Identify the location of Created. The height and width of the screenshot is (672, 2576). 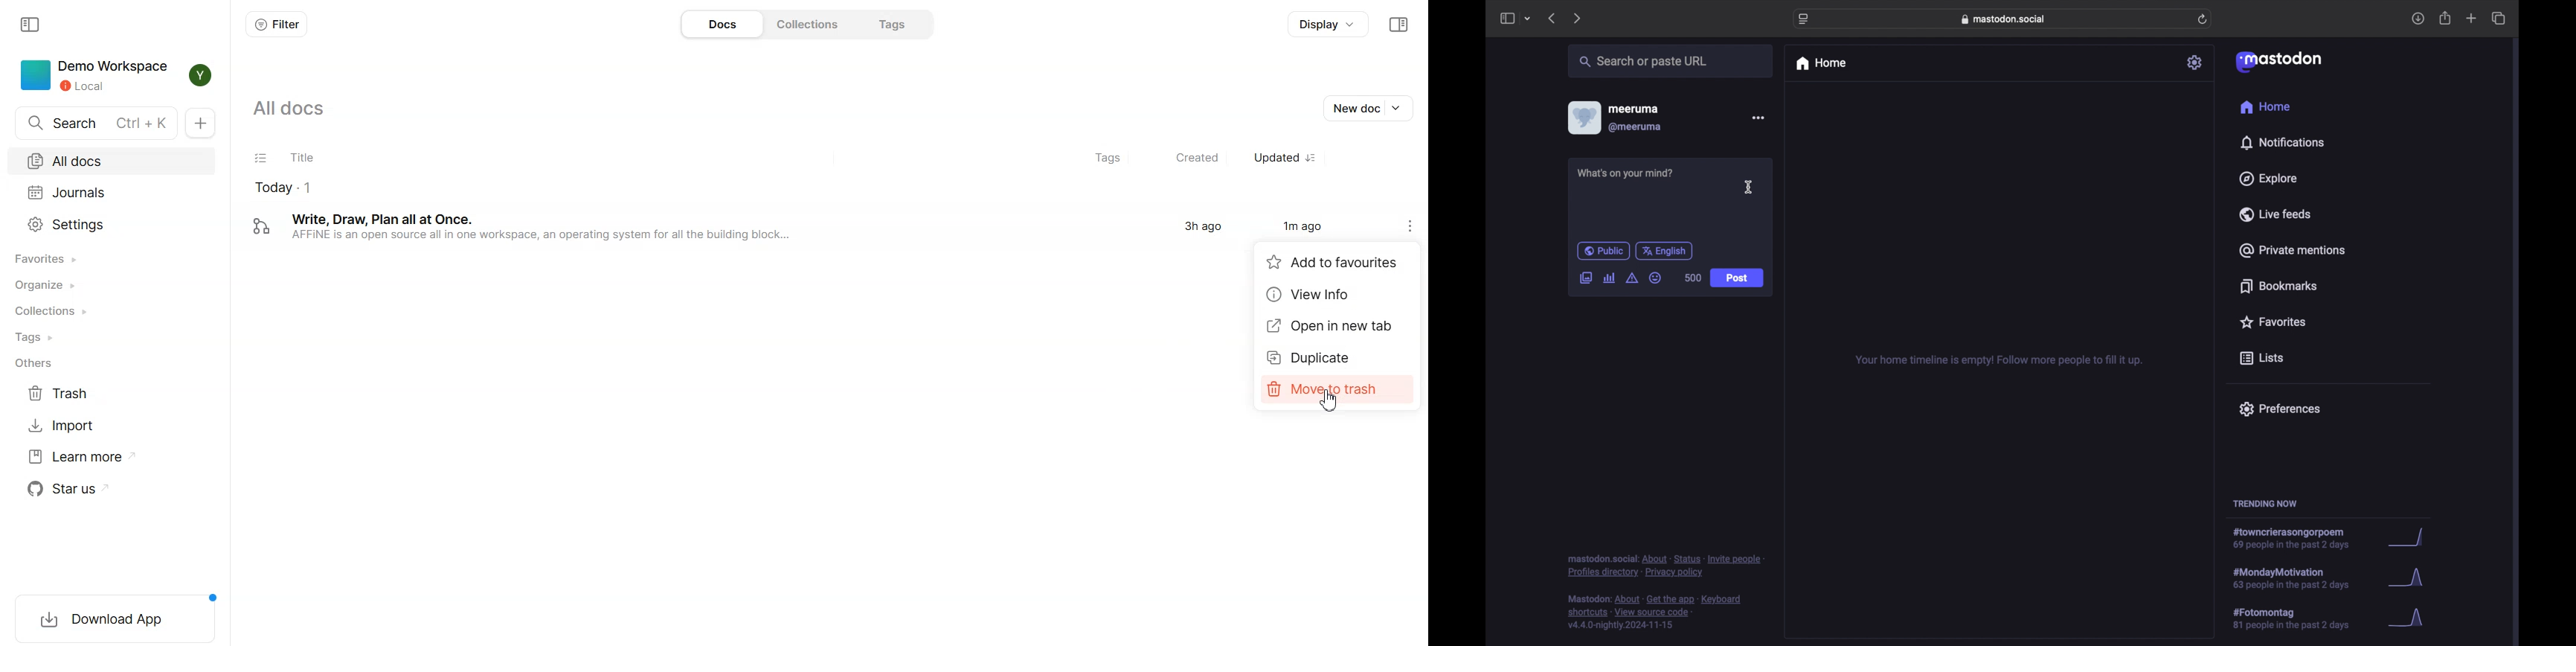
(1189, 159).